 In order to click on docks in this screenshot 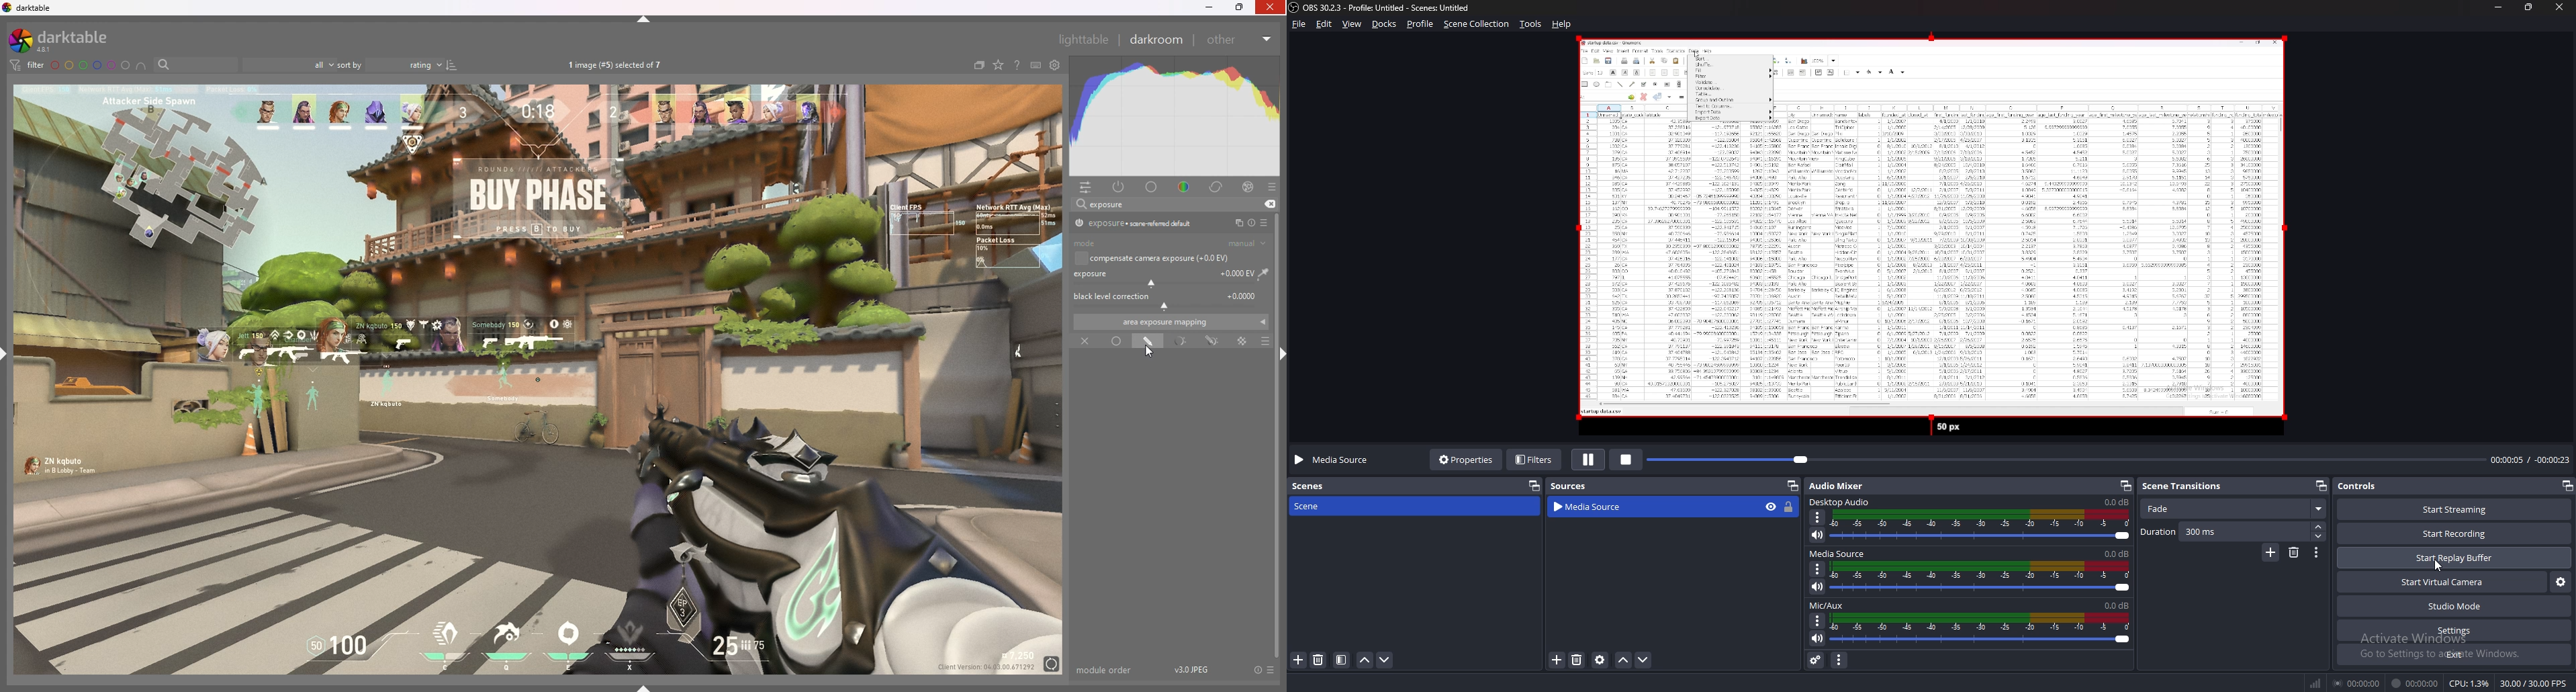, I will do `click(1385, 24)`.